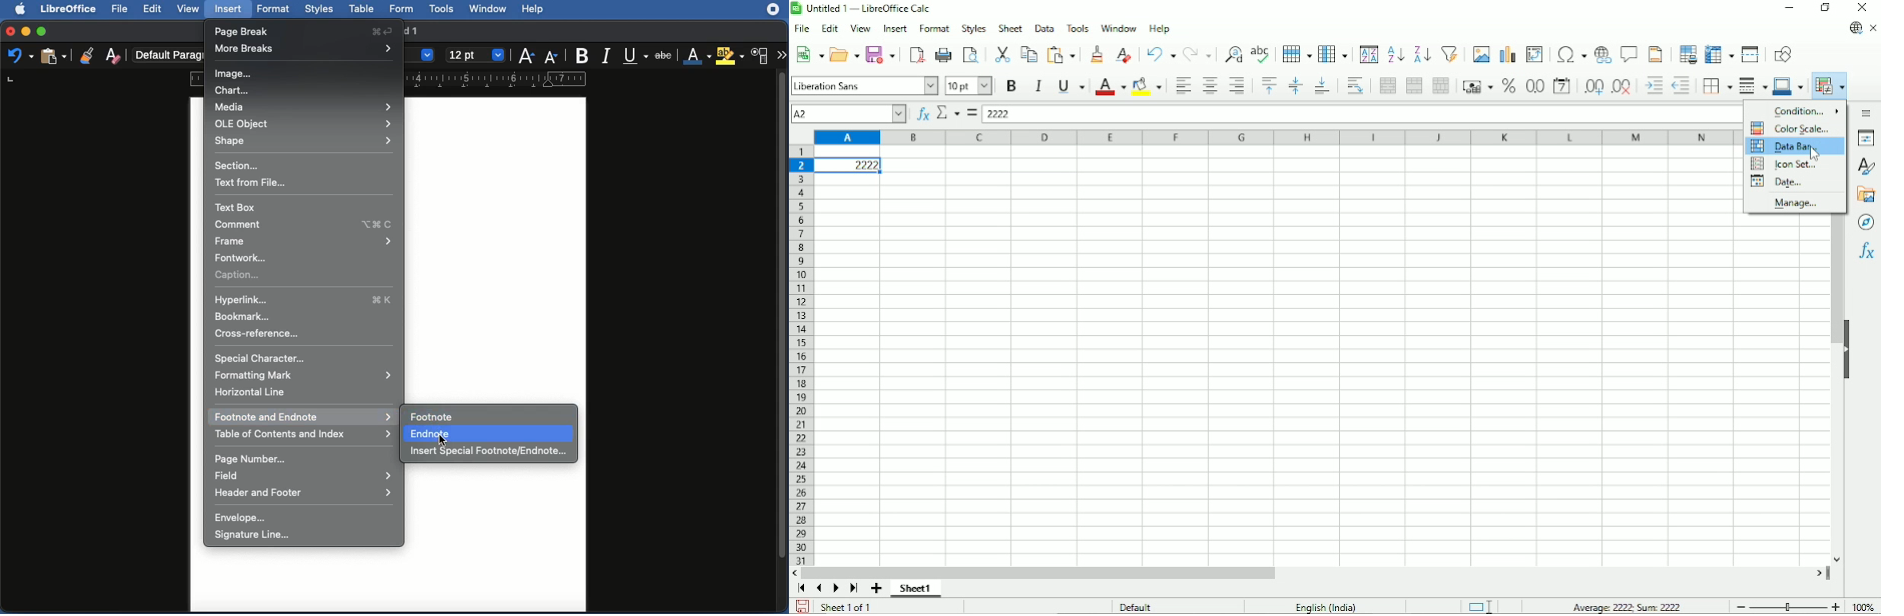 This screenshot has height=616, width=1904. Describe the element at coordinates (923, 114) in the screenshot. I see `Function wizard` at that location.